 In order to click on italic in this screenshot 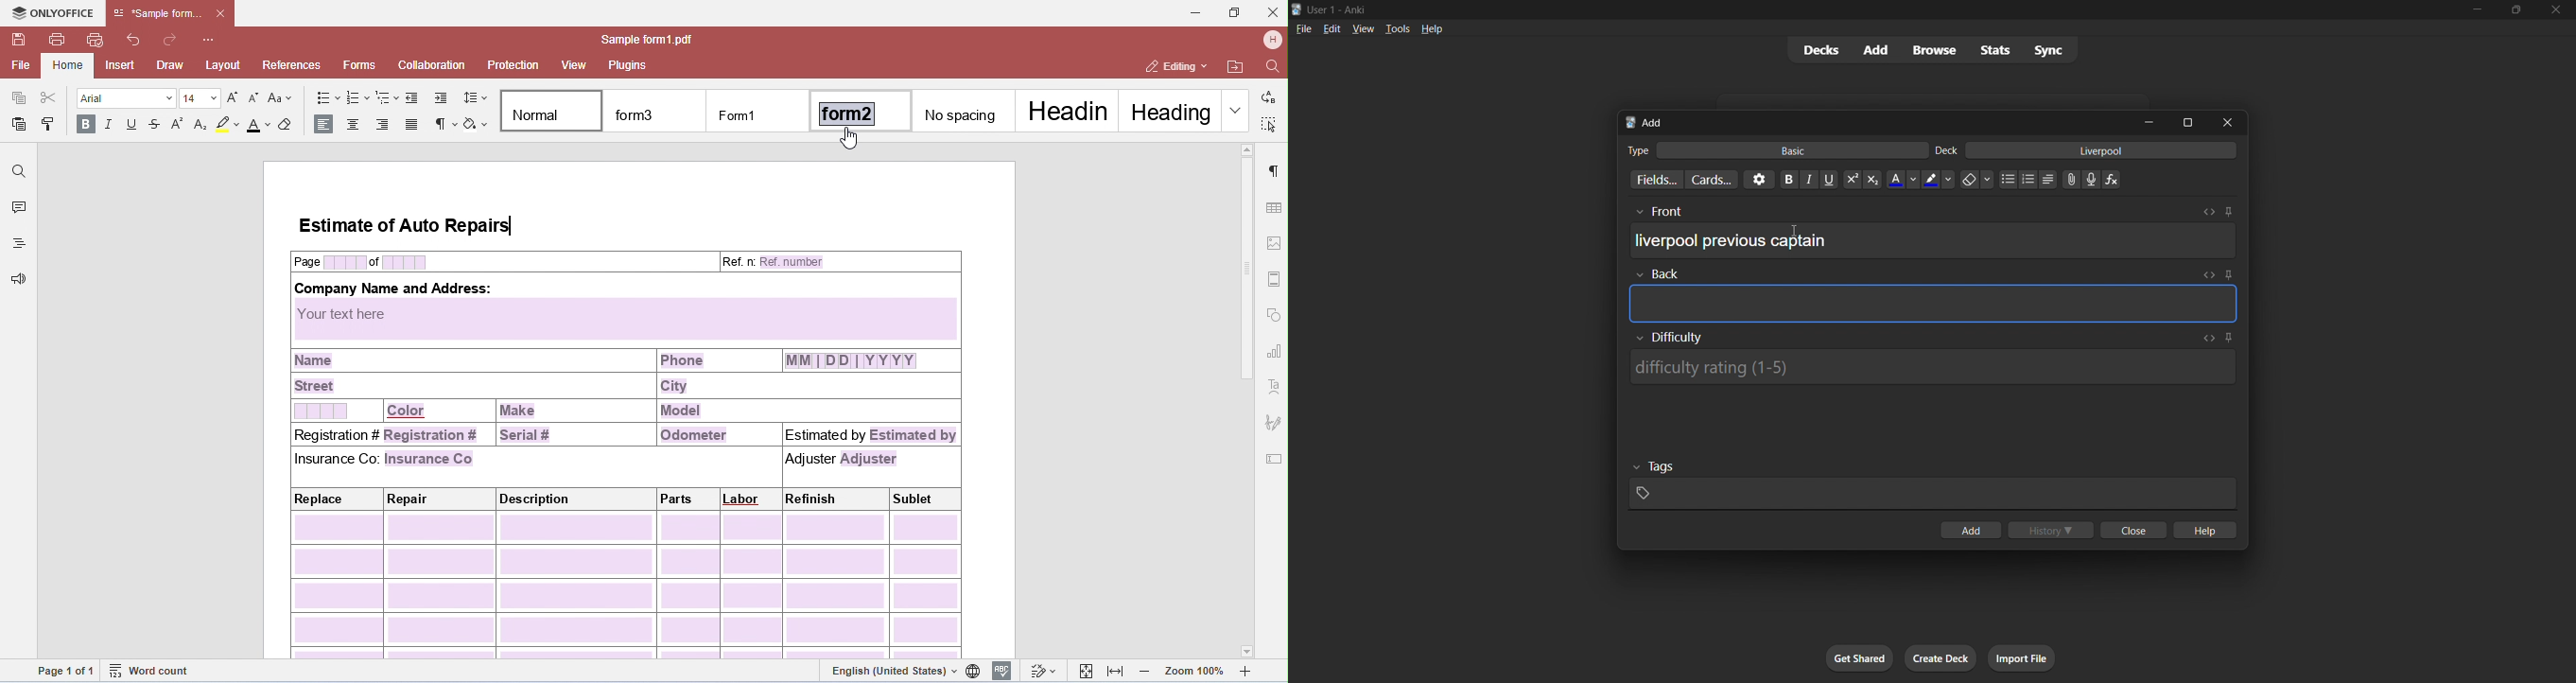, I will do `click(1811, 181)`.